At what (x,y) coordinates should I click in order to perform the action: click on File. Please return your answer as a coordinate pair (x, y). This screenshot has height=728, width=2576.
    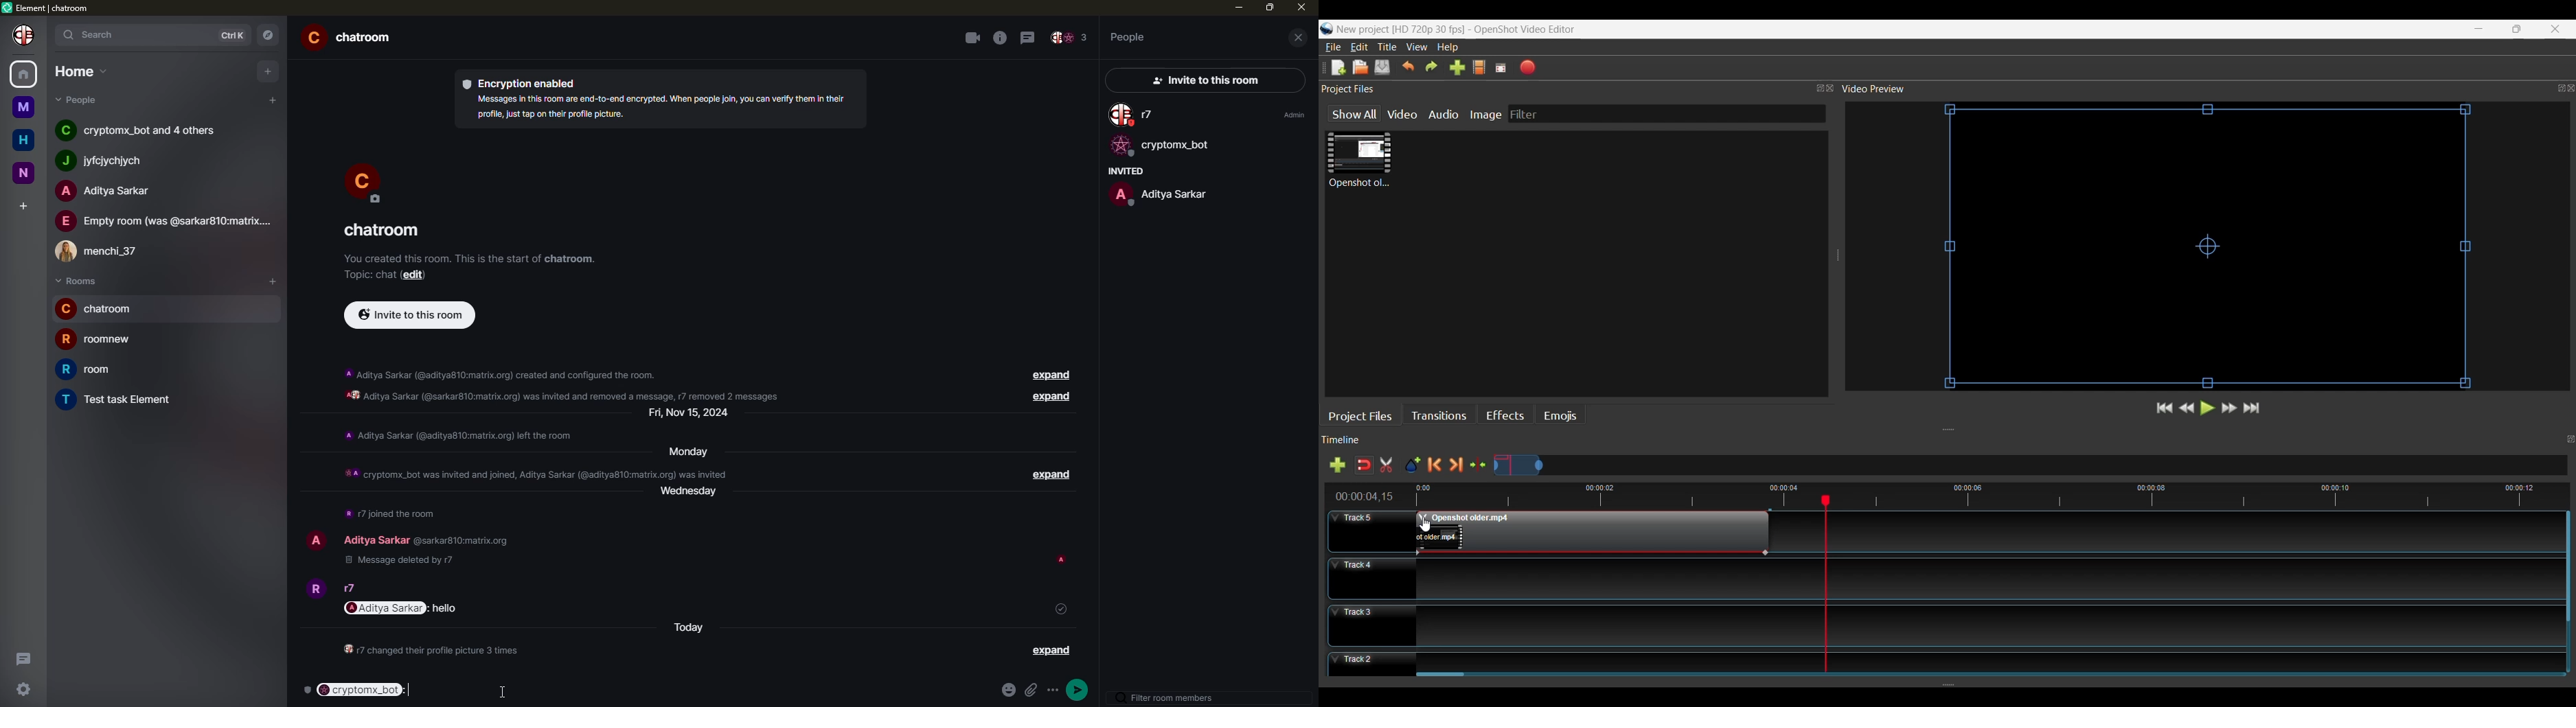
    Looking at the image, I should click on (1334, 46).